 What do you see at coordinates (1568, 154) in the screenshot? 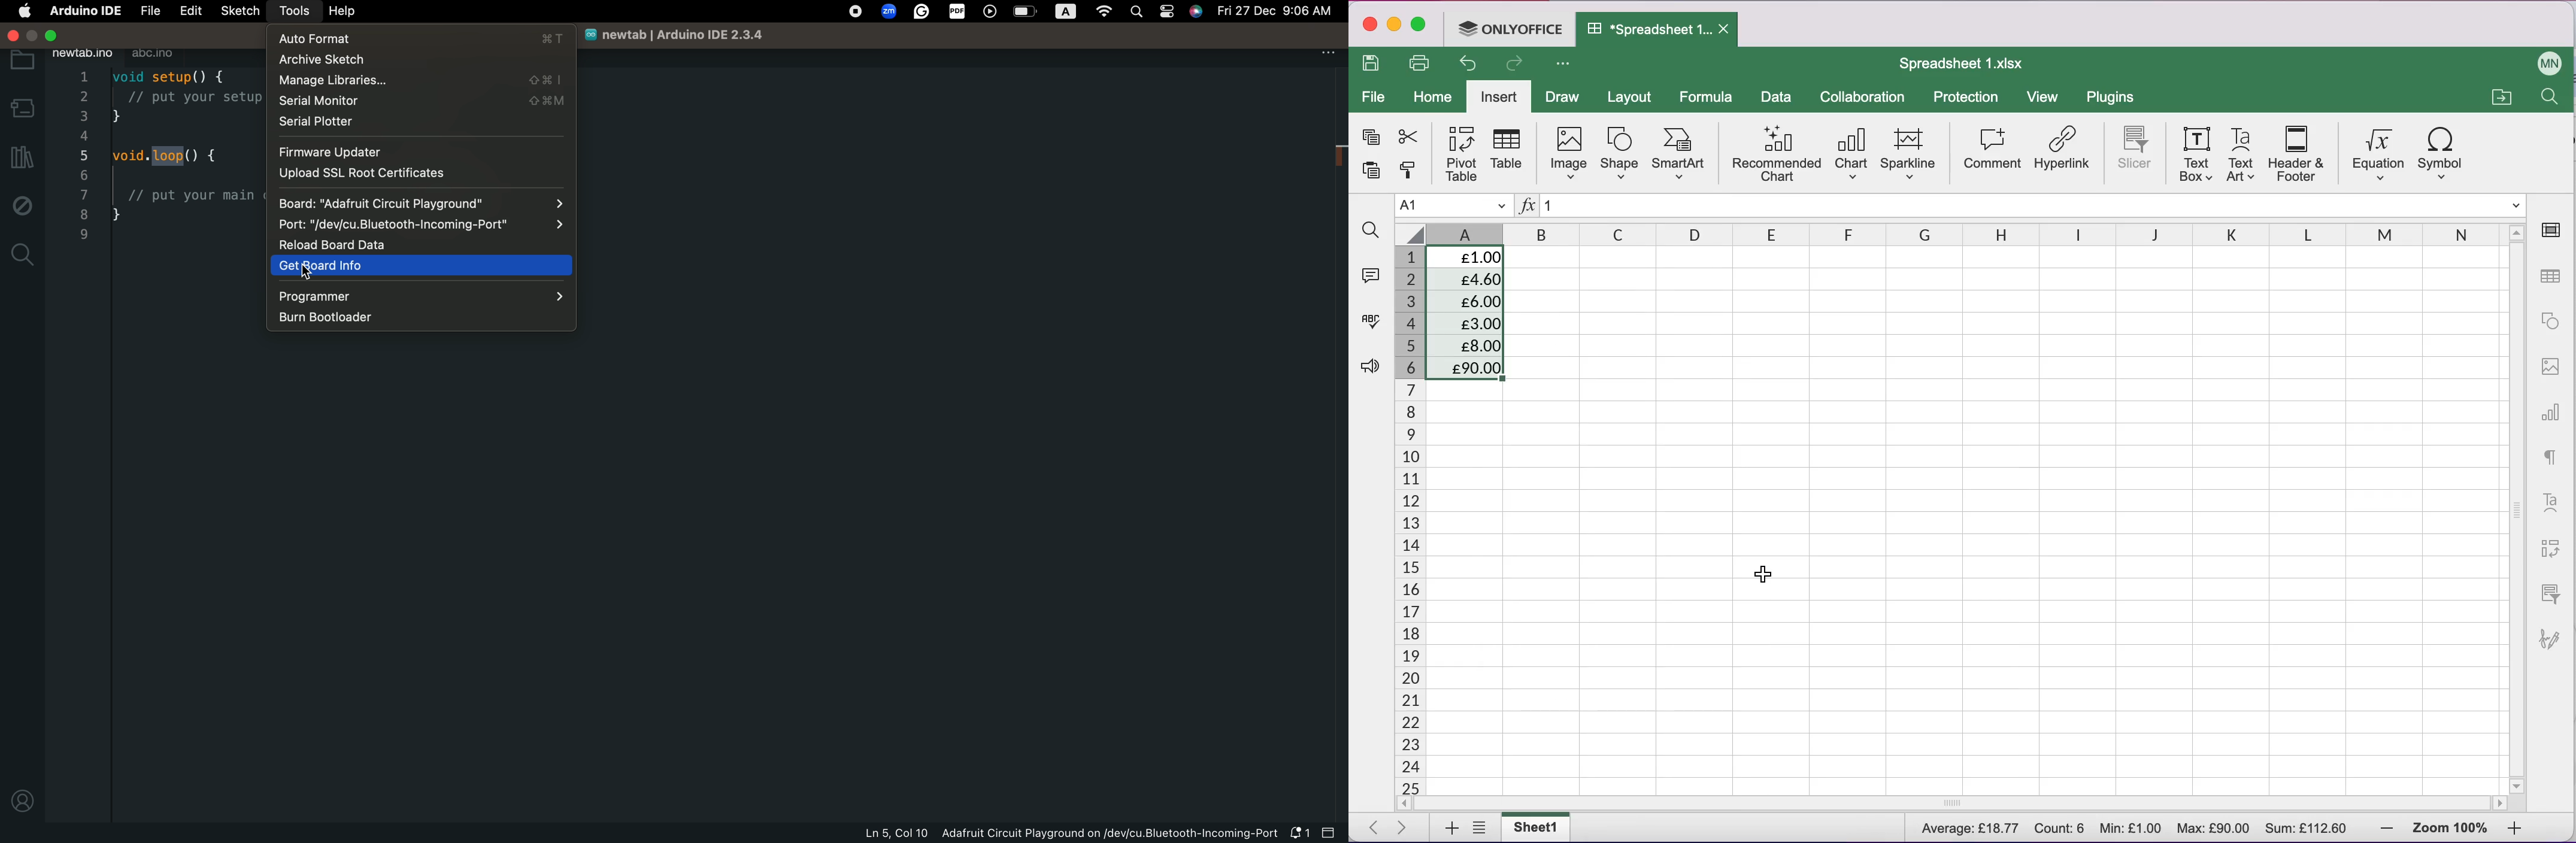
I see `image` at bounding box center [1568, 154].